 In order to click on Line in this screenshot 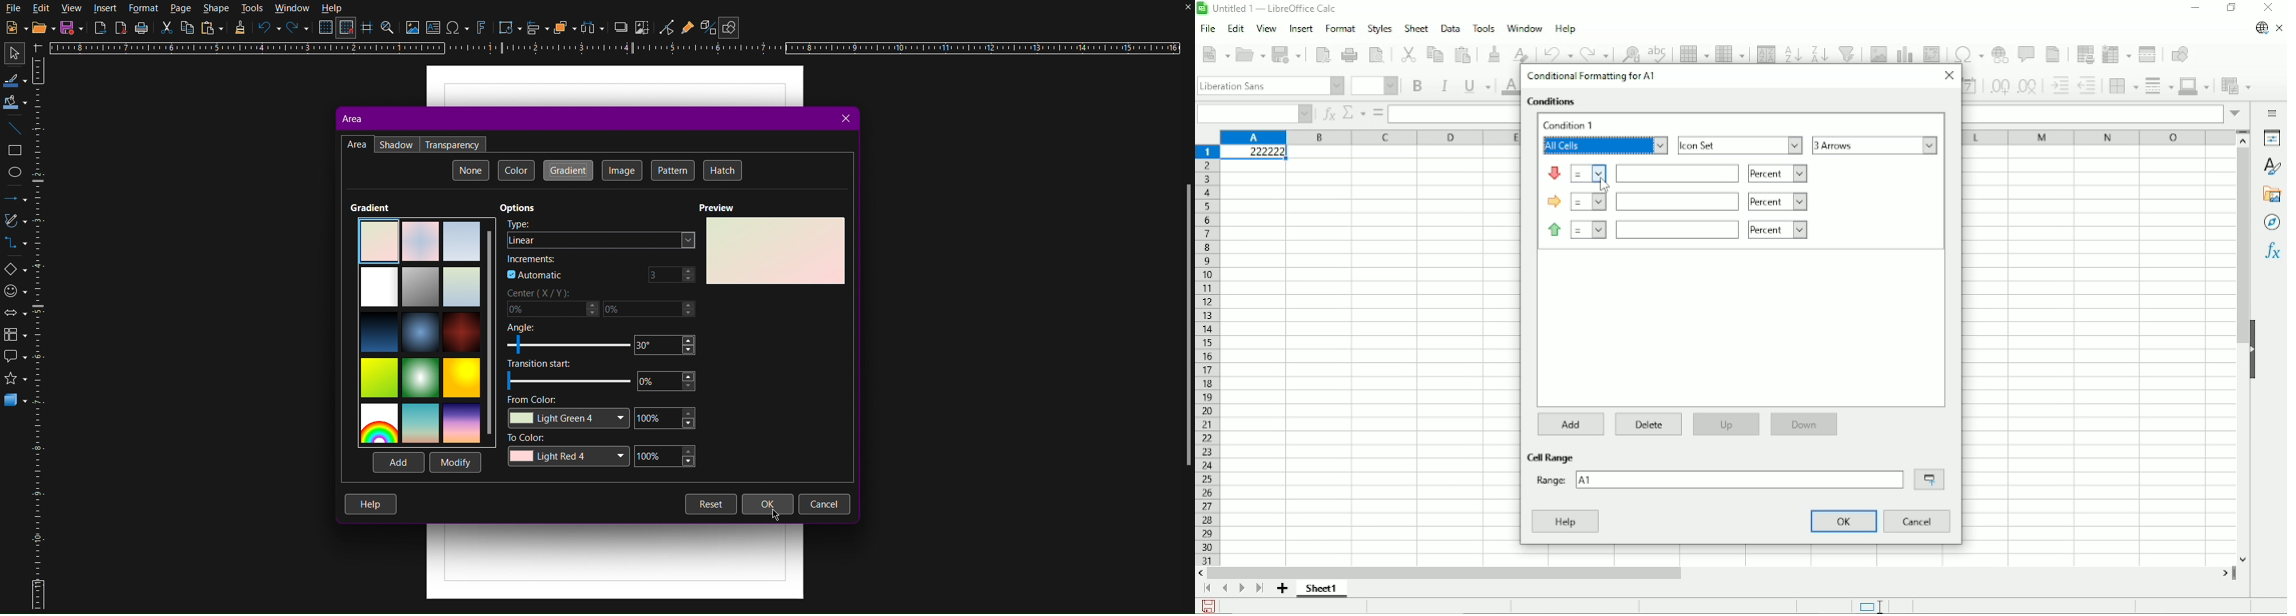, I will do `click(15, 130)`.